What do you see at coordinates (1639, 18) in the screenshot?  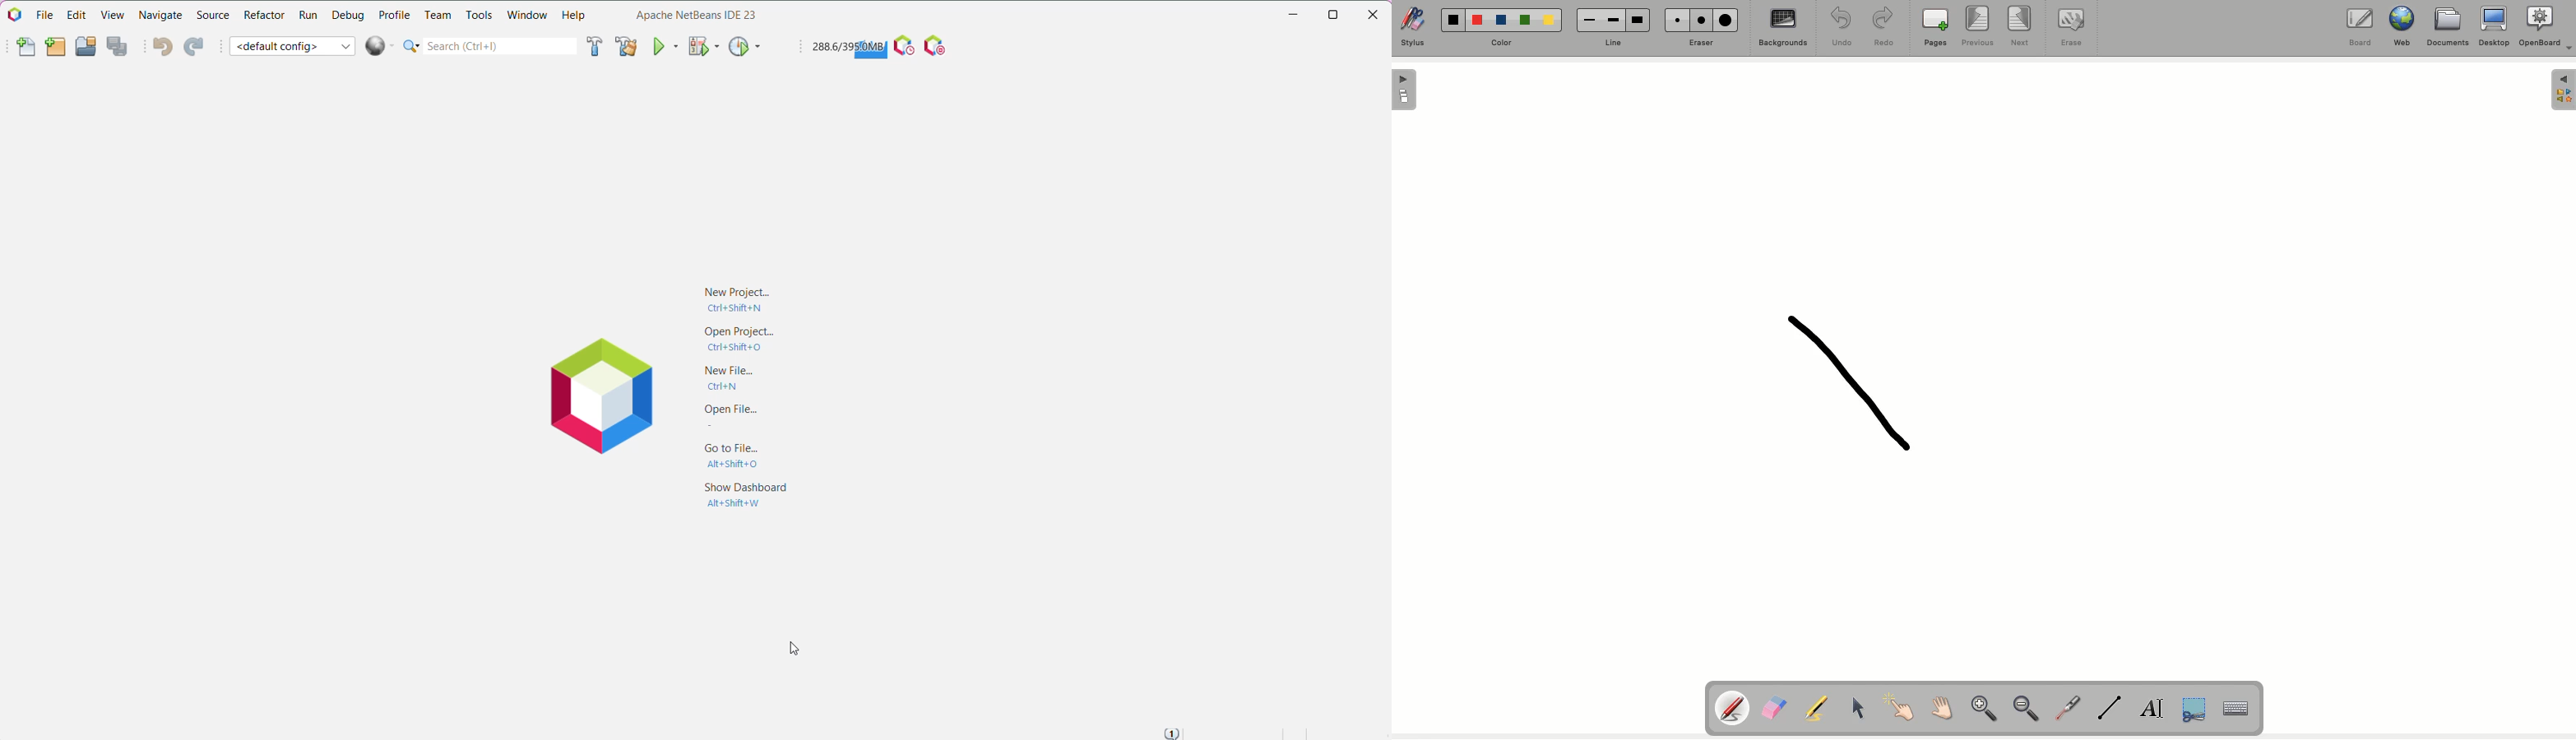 I see `Large` at bounding box center [1639, 18].